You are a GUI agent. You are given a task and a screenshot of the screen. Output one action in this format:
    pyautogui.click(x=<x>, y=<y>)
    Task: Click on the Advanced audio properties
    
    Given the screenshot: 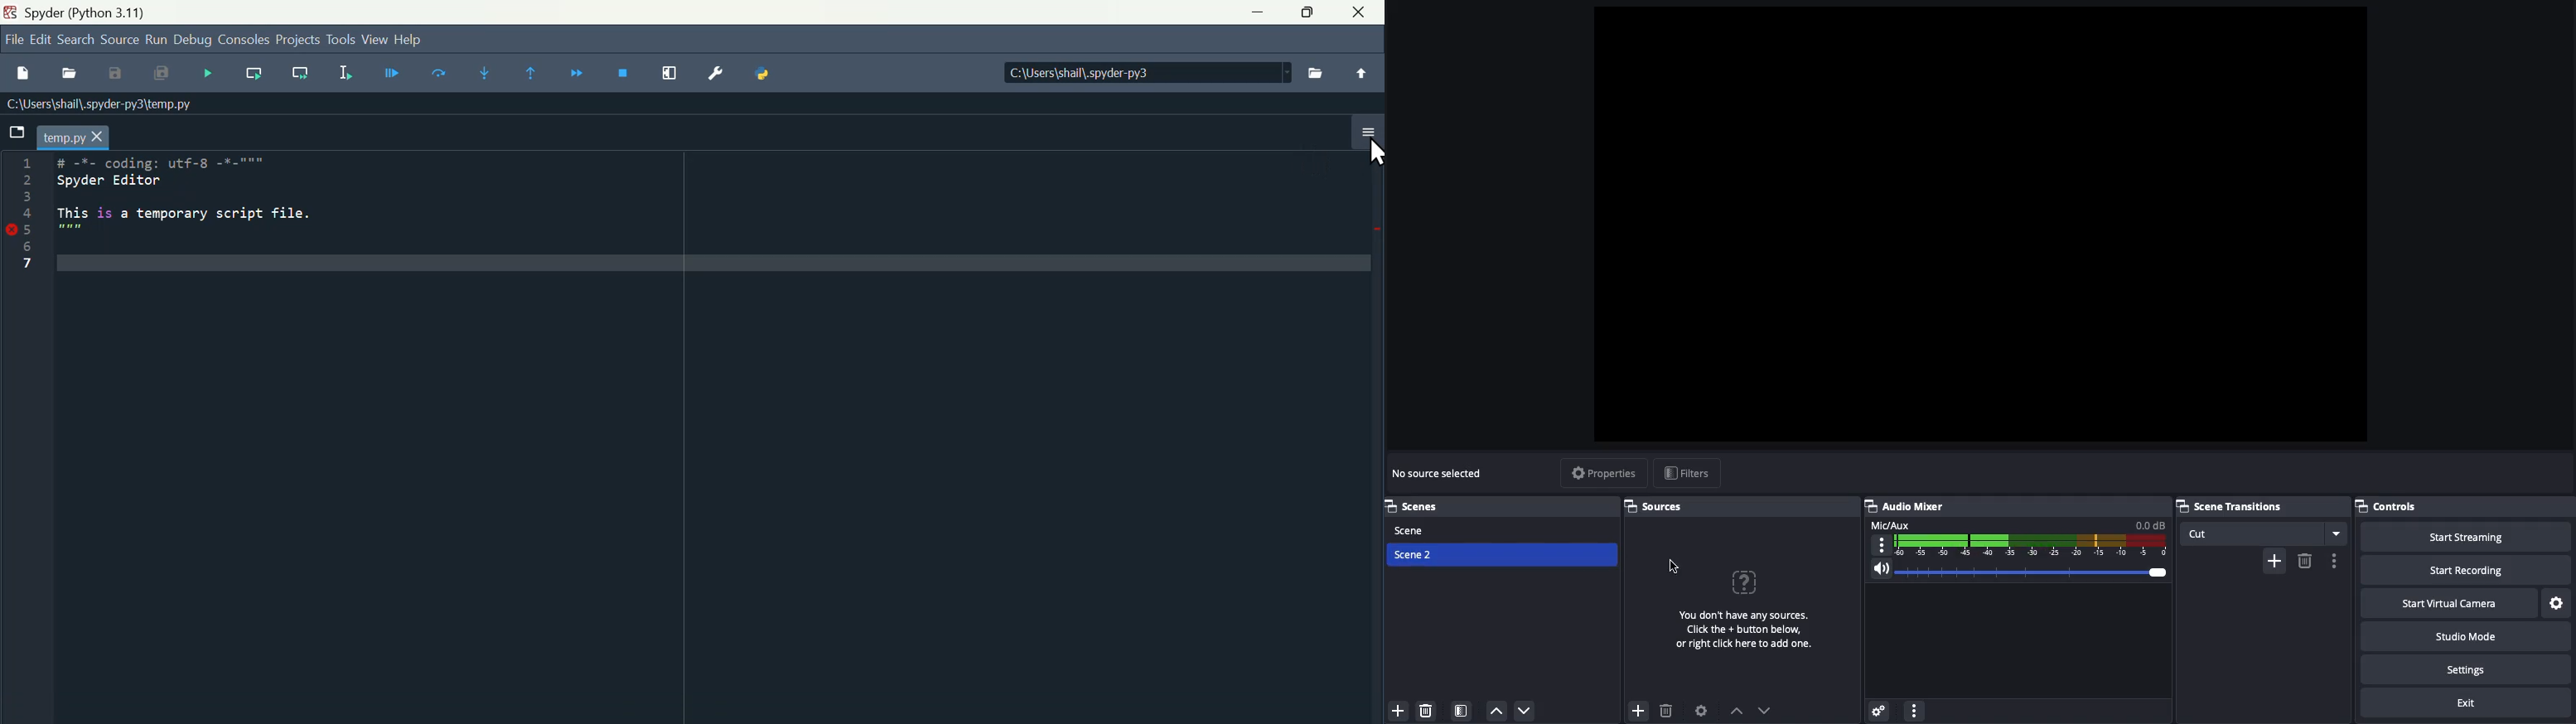 What is the action you would take?
    pyautogui.click(x=1879, y=708)
    